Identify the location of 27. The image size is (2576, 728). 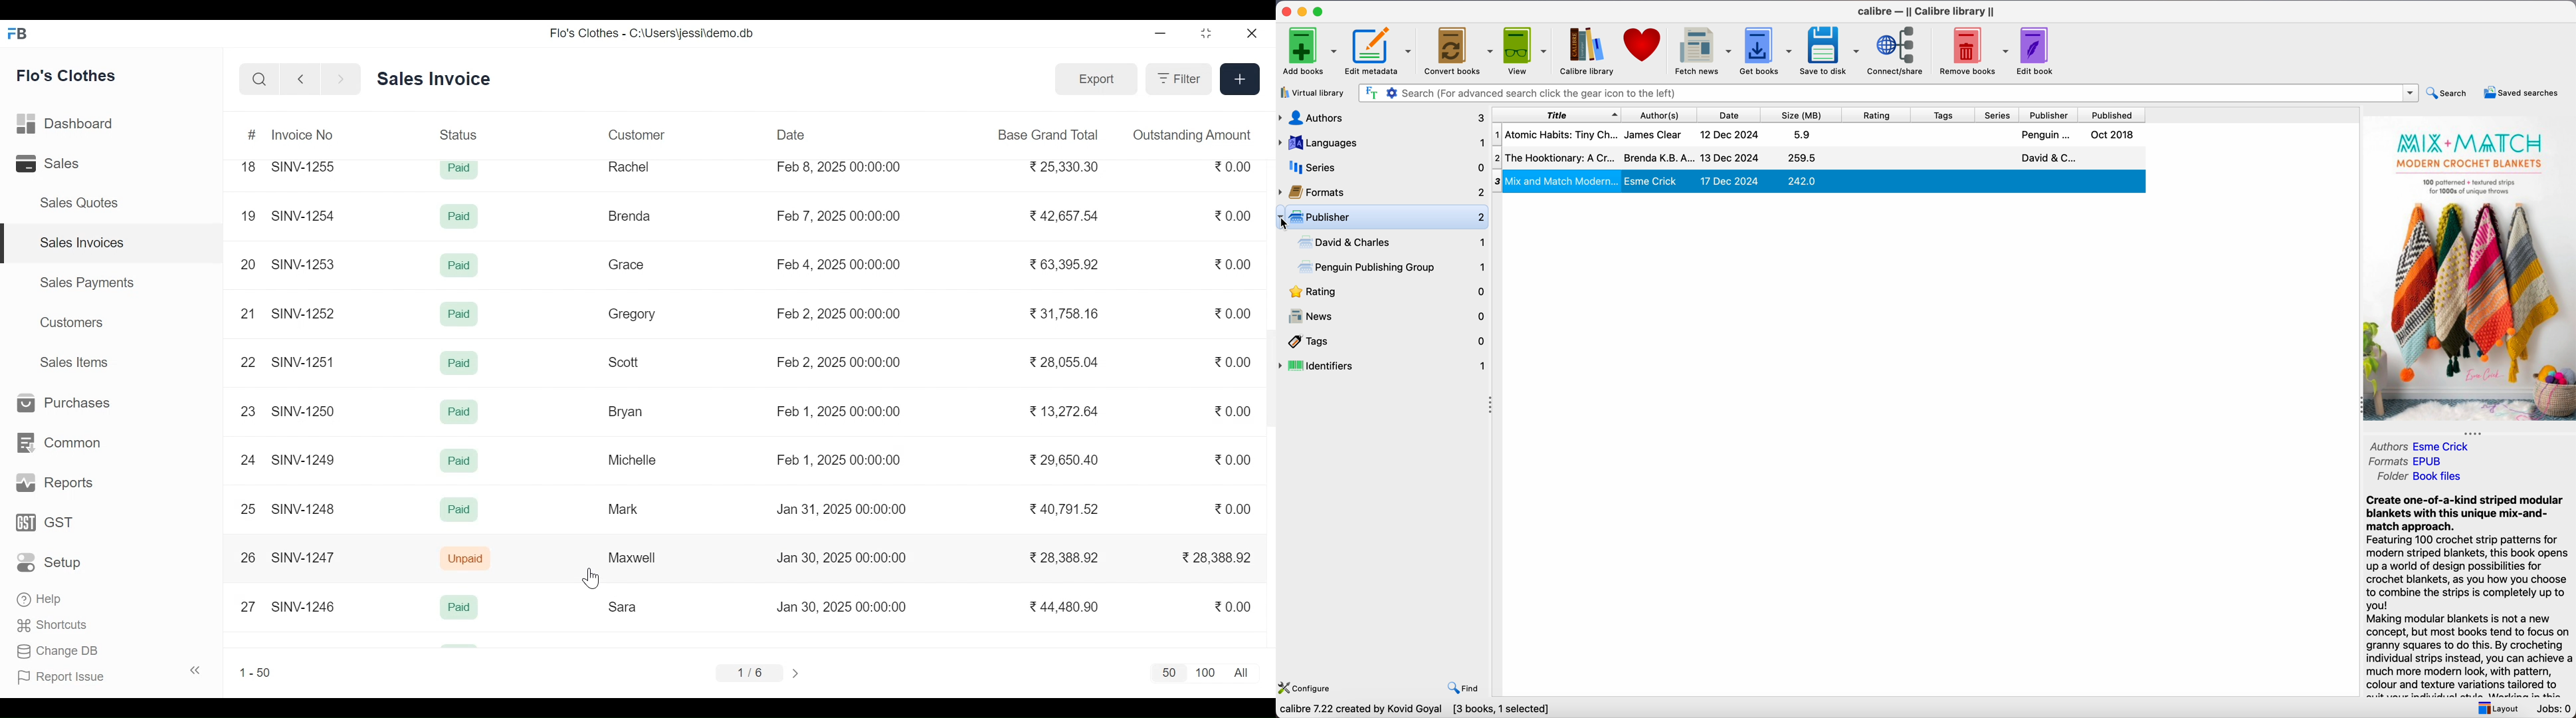
(248, 605).